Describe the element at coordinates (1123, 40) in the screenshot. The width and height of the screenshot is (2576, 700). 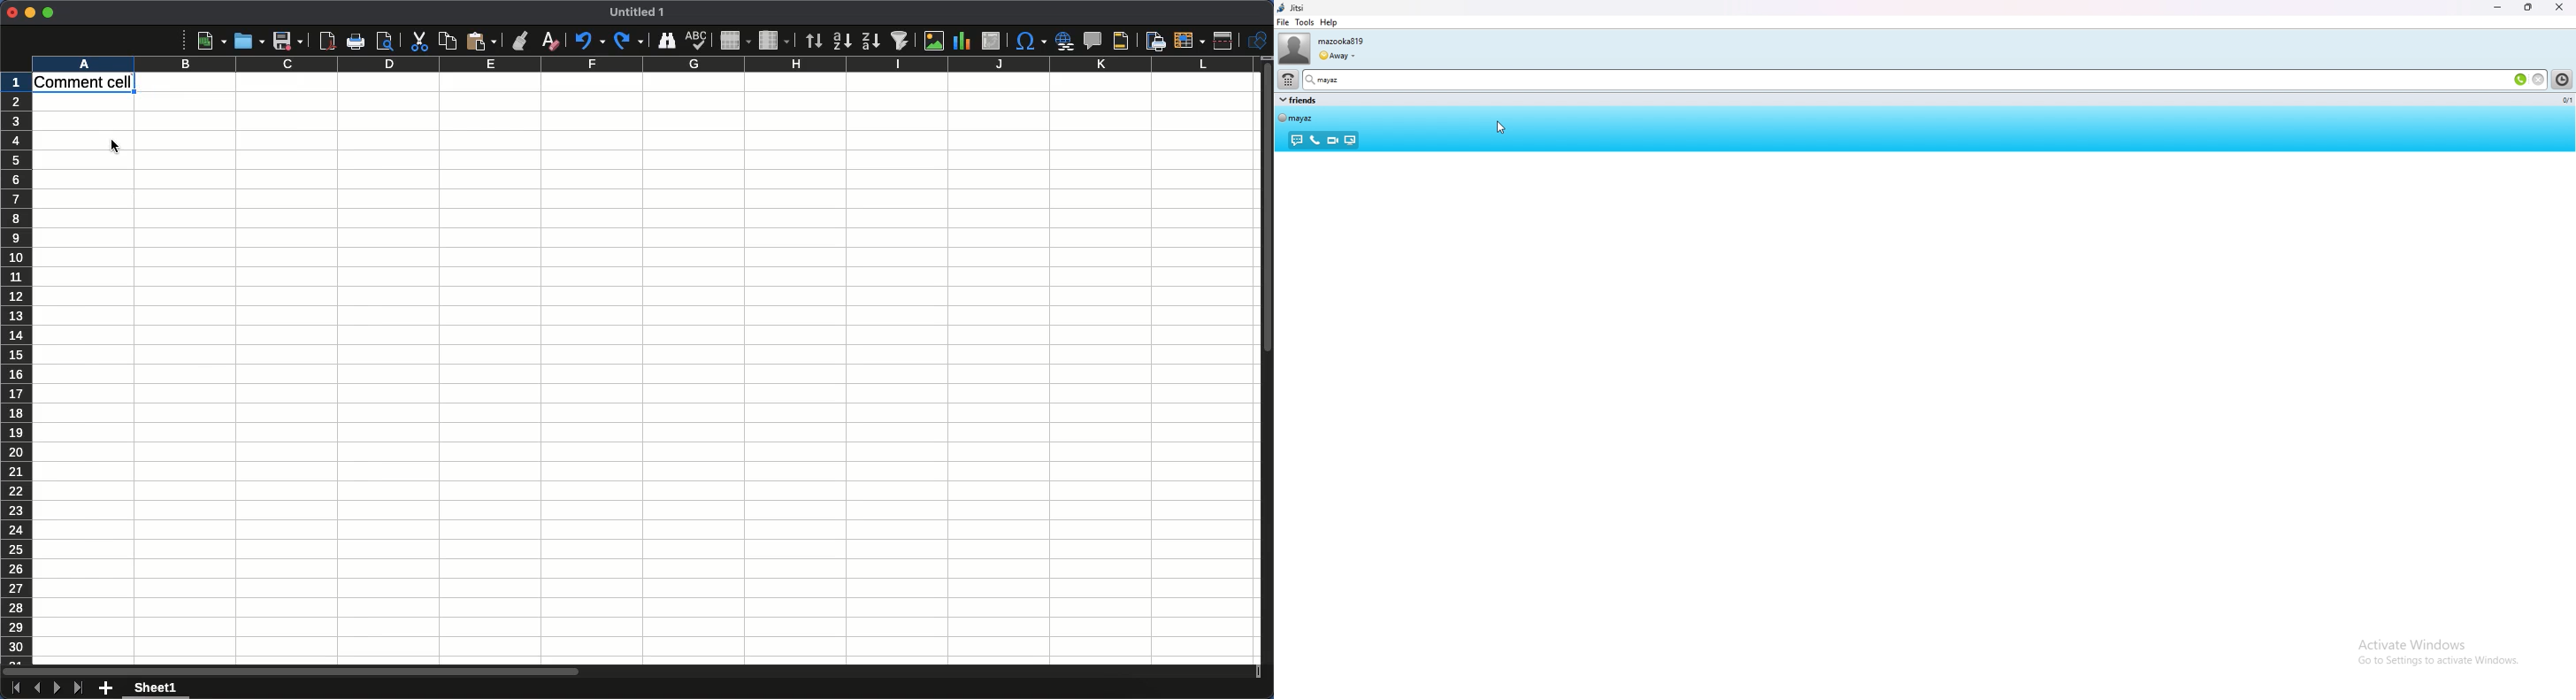
I see `Headers and footers` at that location.